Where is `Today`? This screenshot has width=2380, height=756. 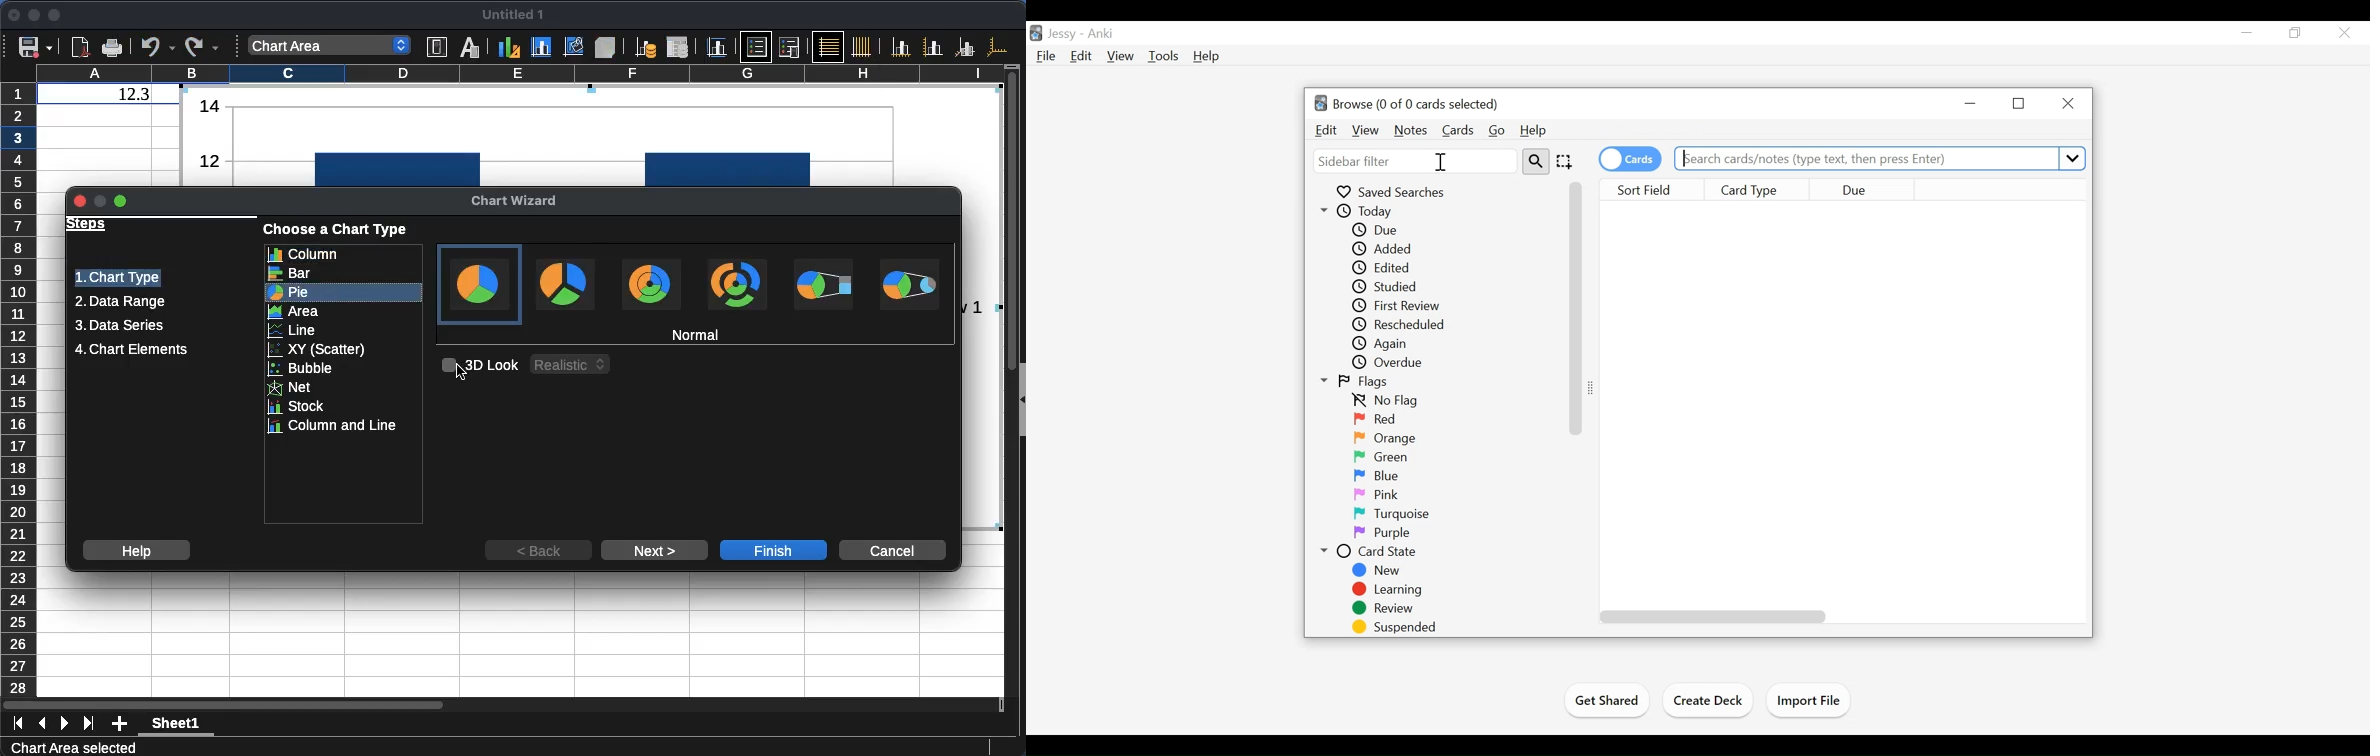 Today is located at coordinates (1363, 212).